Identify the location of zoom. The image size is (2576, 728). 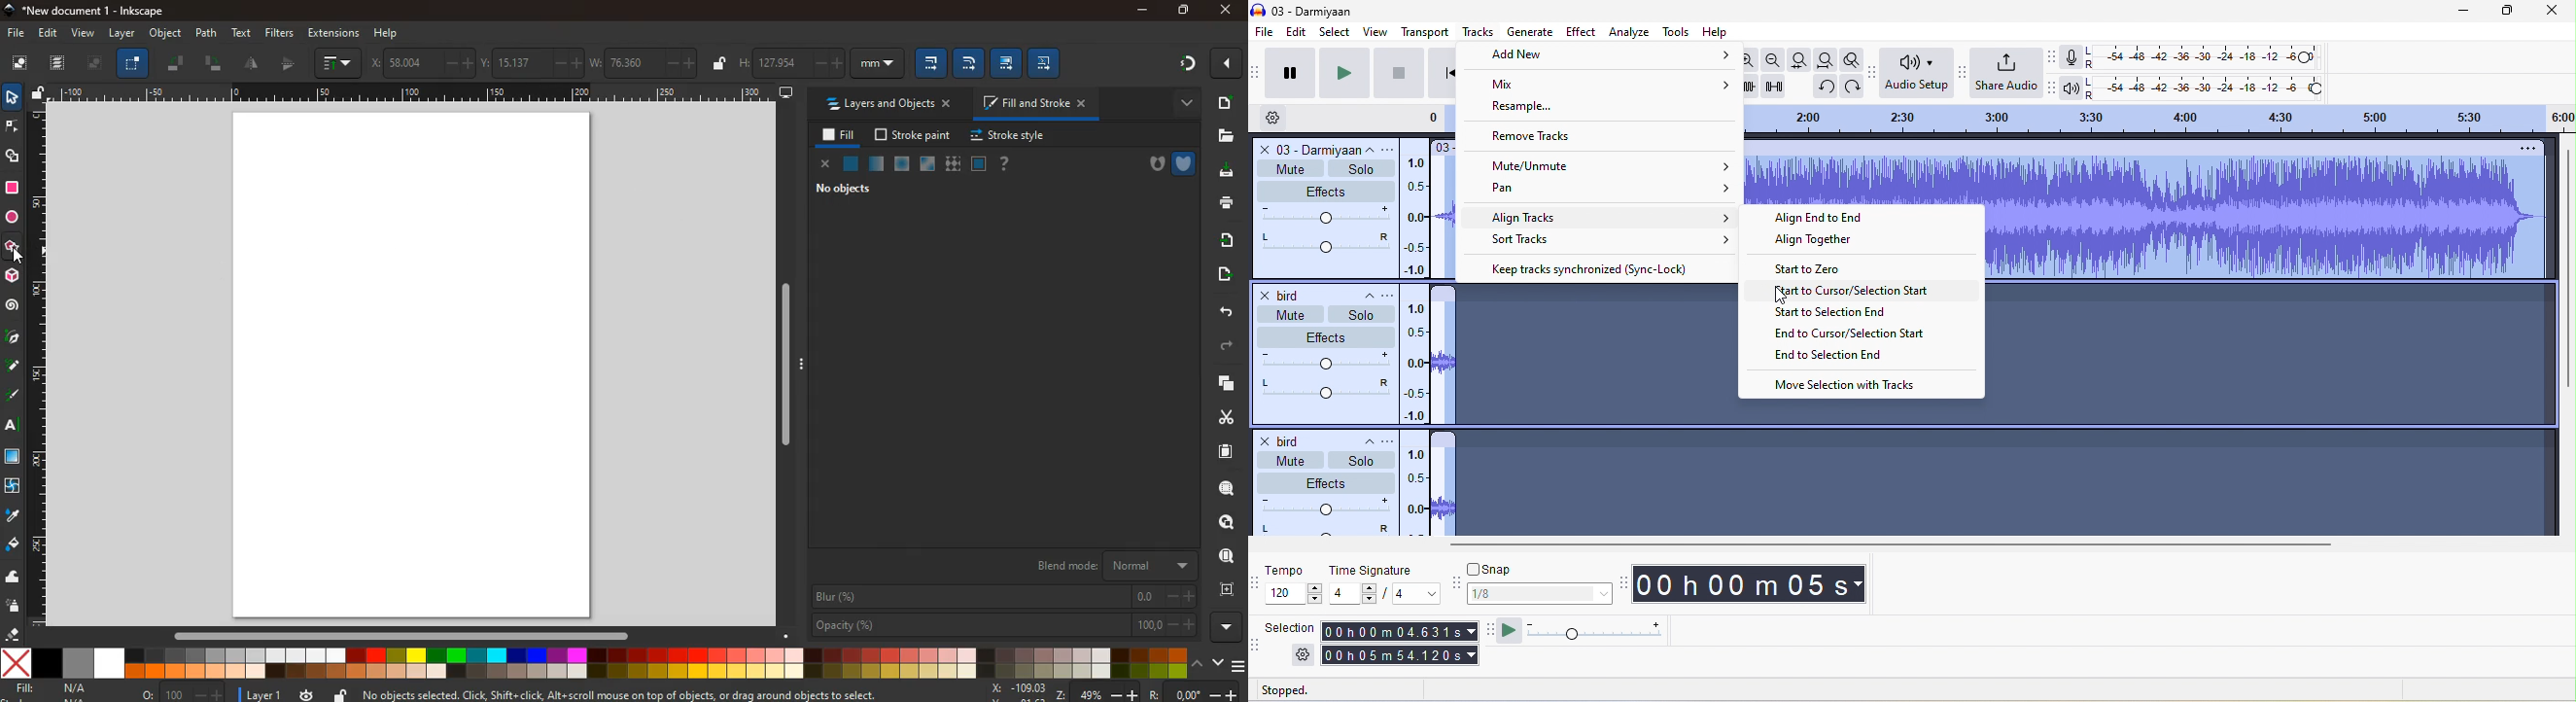
(1109, 693).